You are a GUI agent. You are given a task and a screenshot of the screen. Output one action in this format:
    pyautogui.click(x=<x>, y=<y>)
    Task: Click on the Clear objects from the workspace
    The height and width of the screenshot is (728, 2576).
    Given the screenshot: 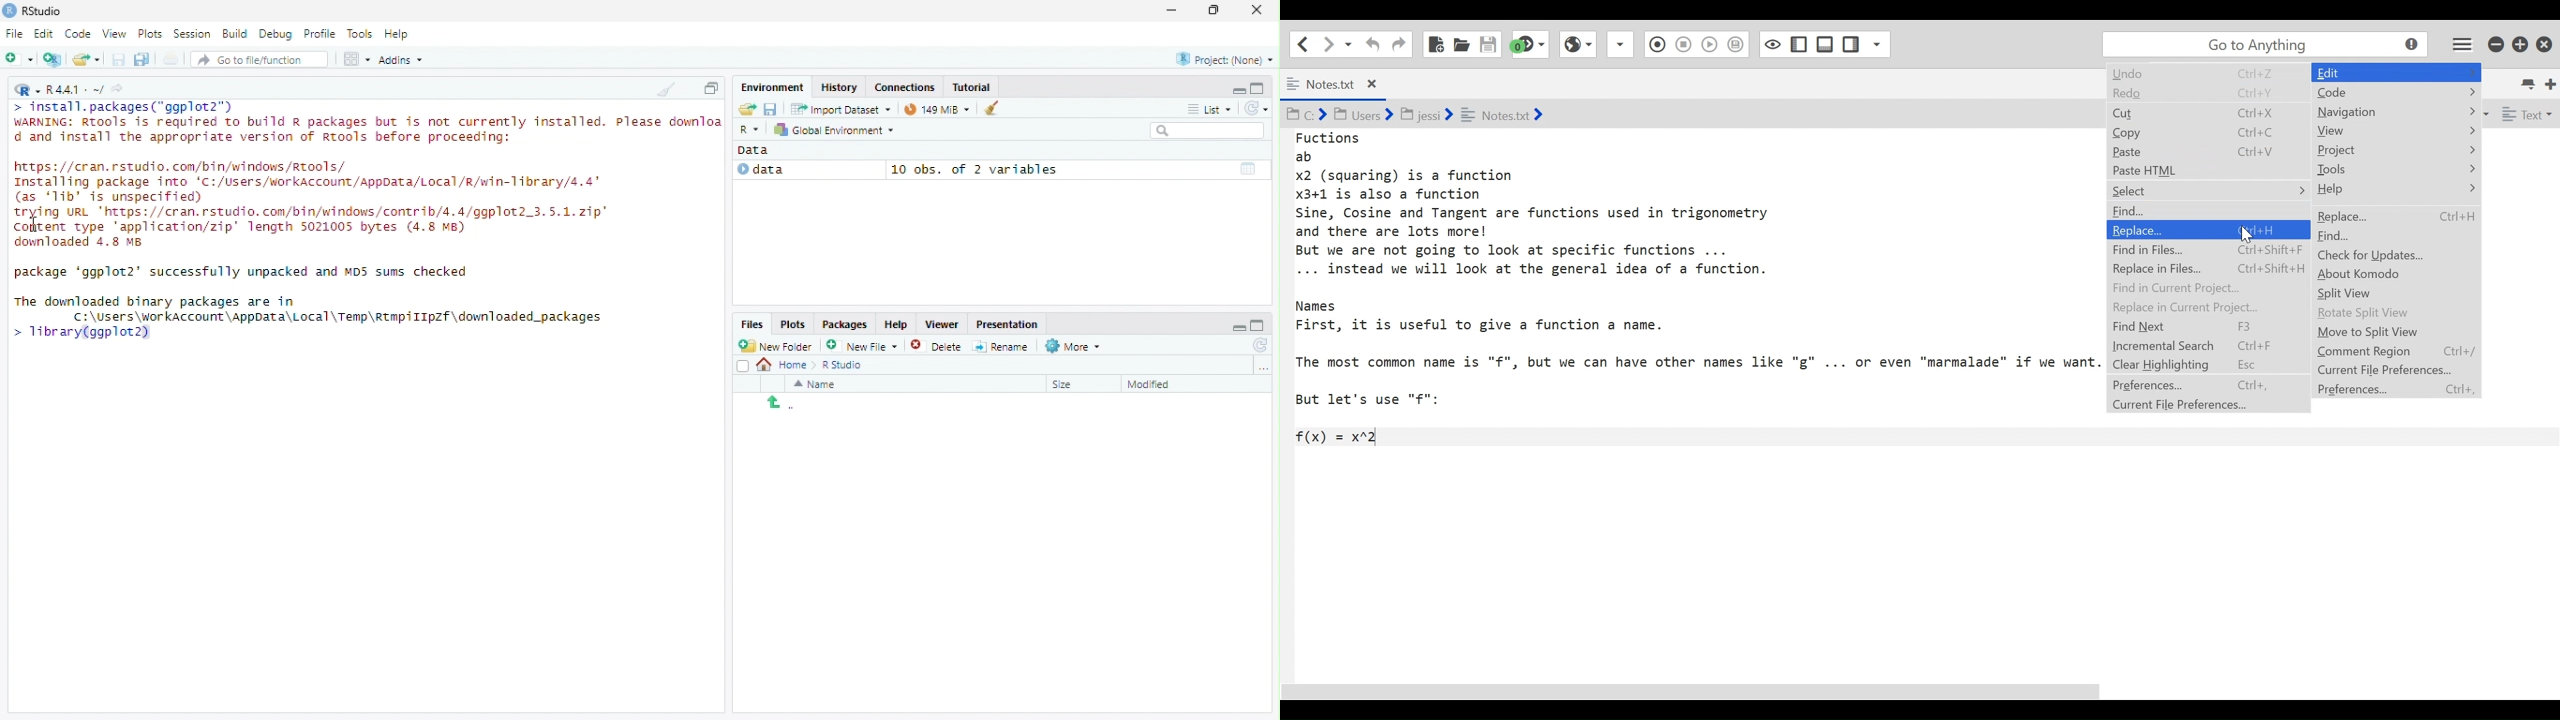 What is the action you would take?
    pyautogui.click(x=985, y=108)
    